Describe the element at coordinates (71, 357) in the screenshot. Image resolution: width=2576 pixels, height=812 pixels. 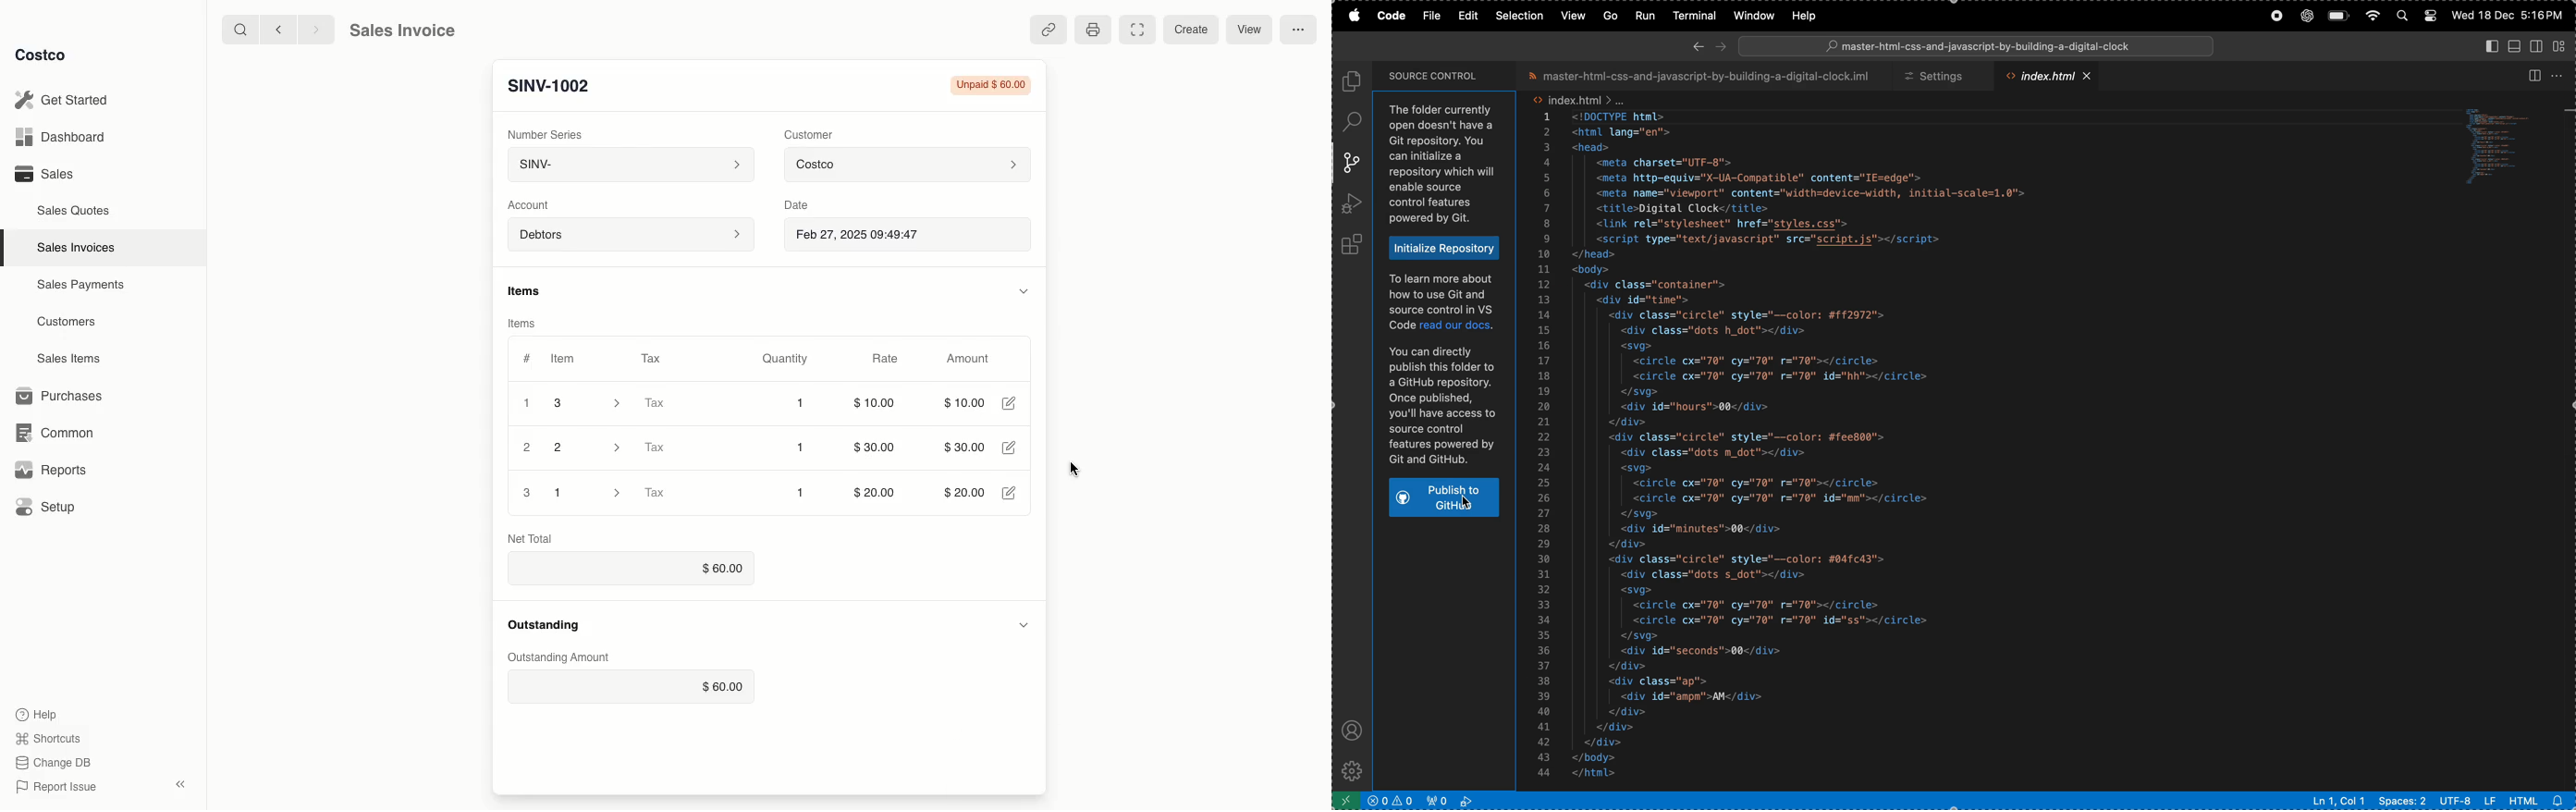
I see `Sales Items` at that location.